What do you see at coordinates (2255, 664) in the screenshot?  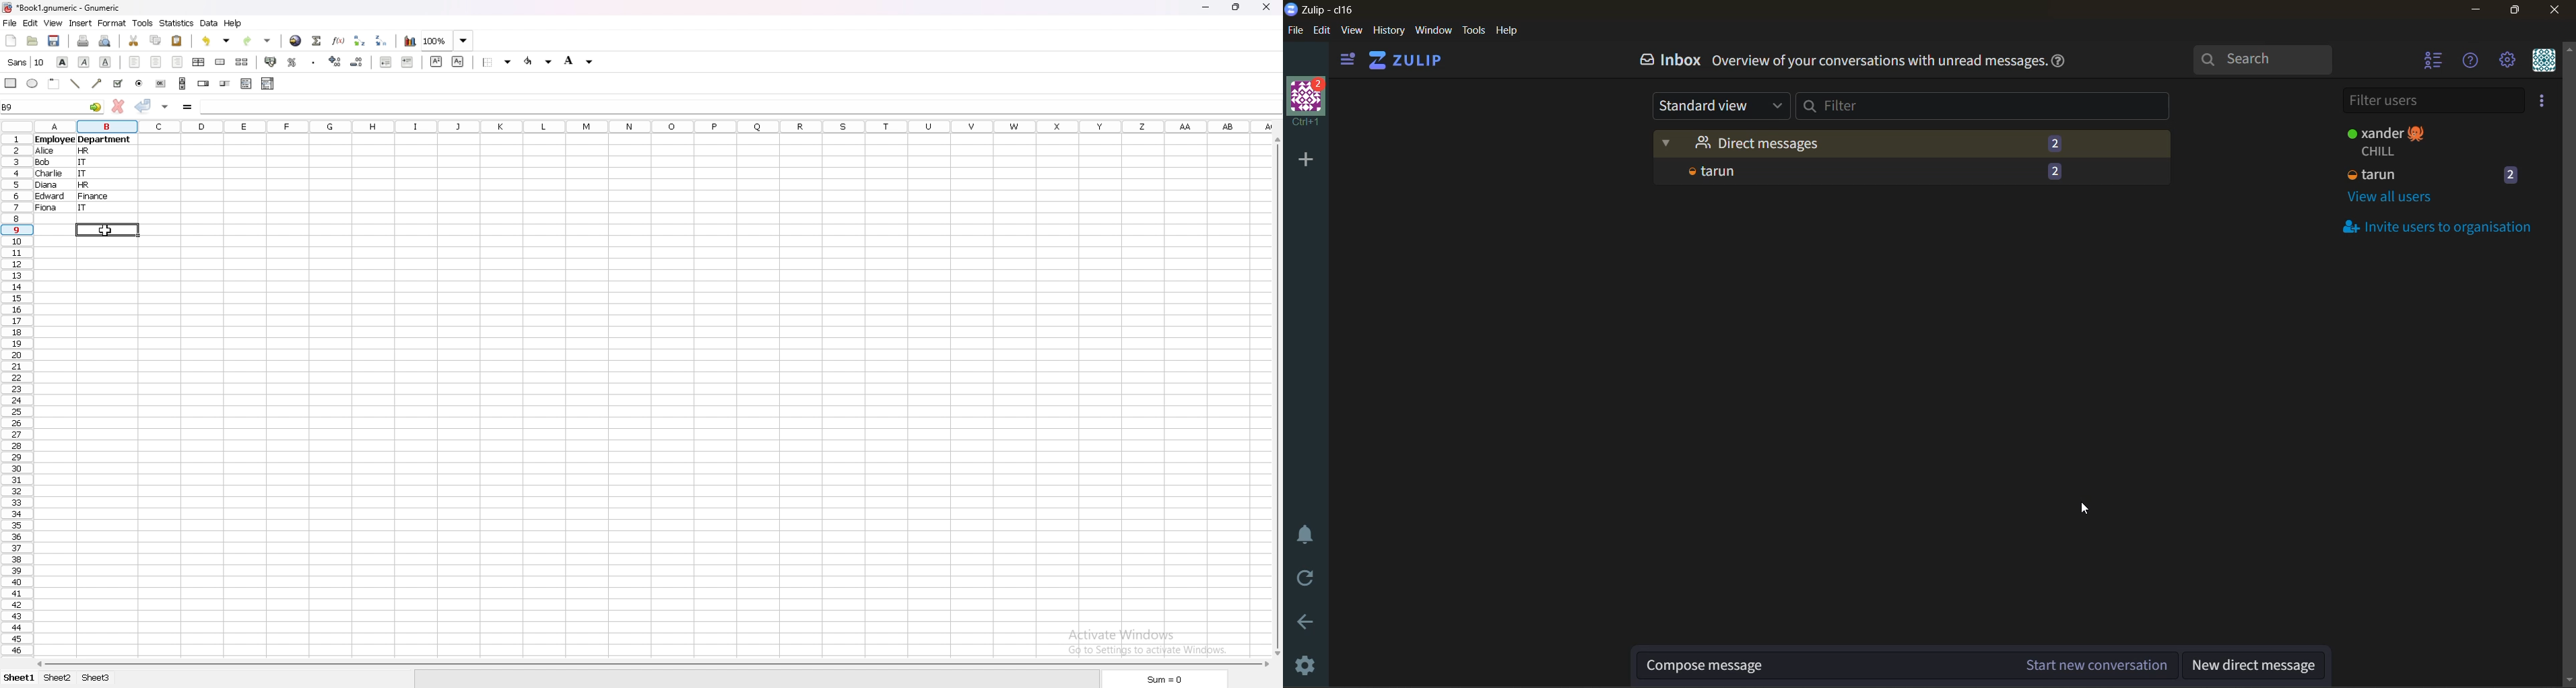 I see `new direct message` at bounding box center [2255, 664].